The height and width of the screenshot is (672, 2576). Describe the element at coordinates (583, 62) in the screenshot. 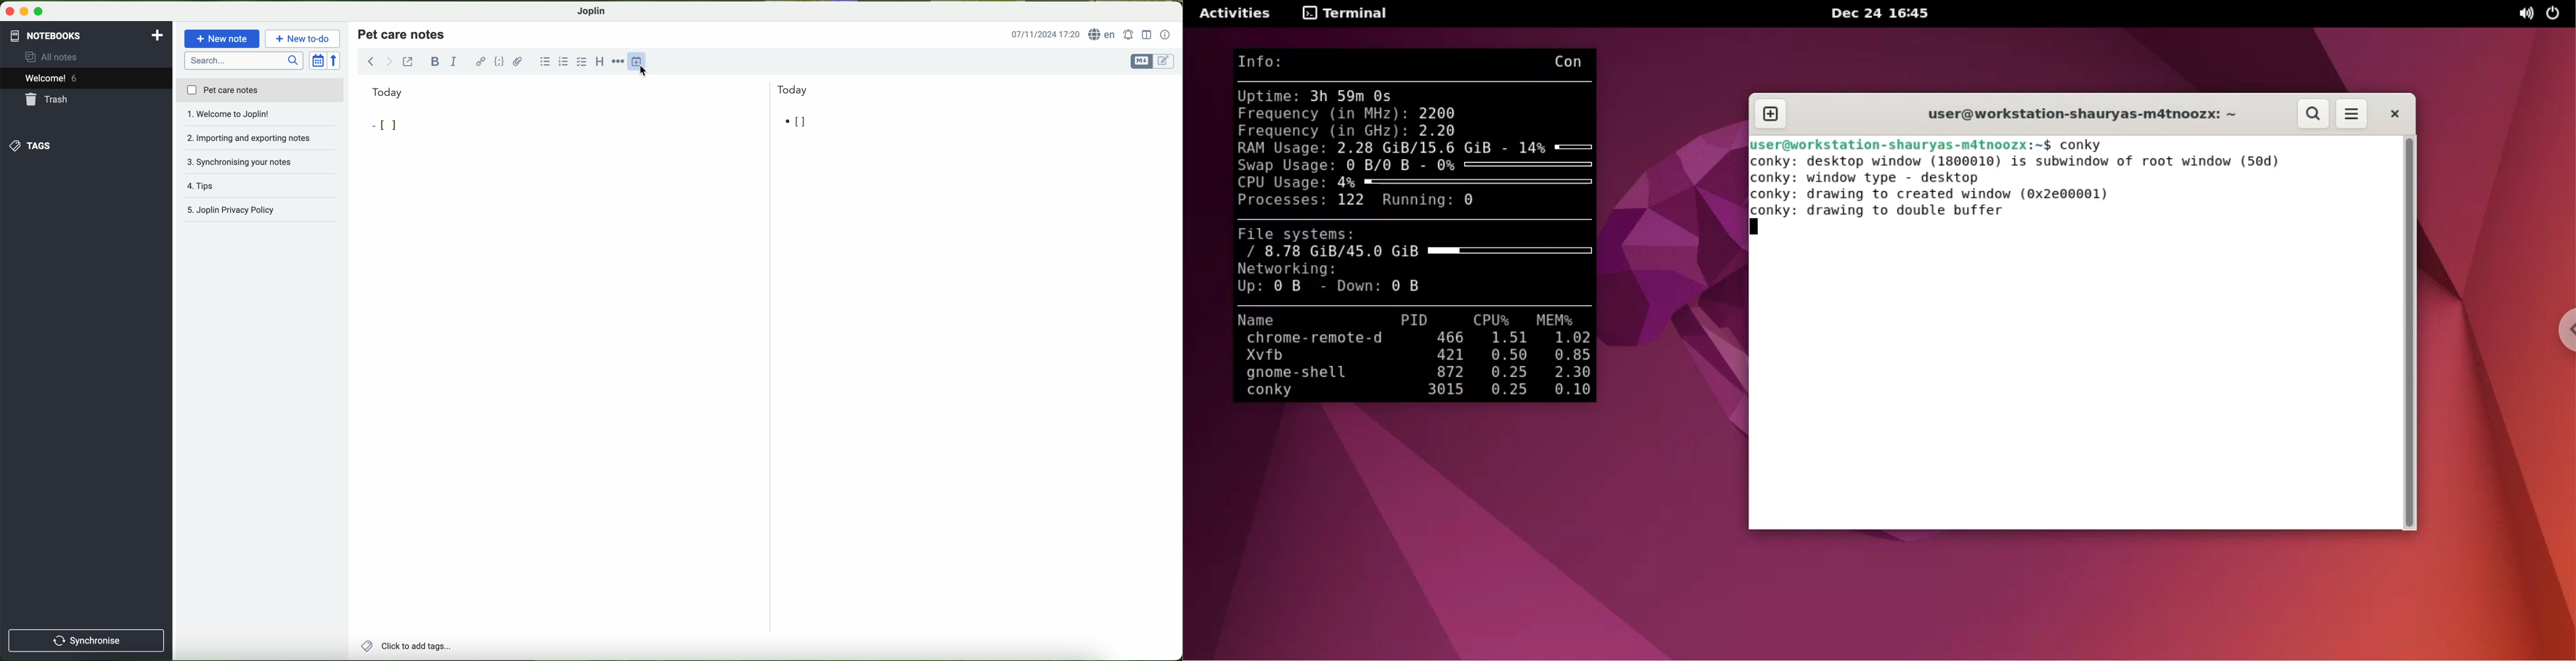

I see `cursor on checkbox option` at that location.